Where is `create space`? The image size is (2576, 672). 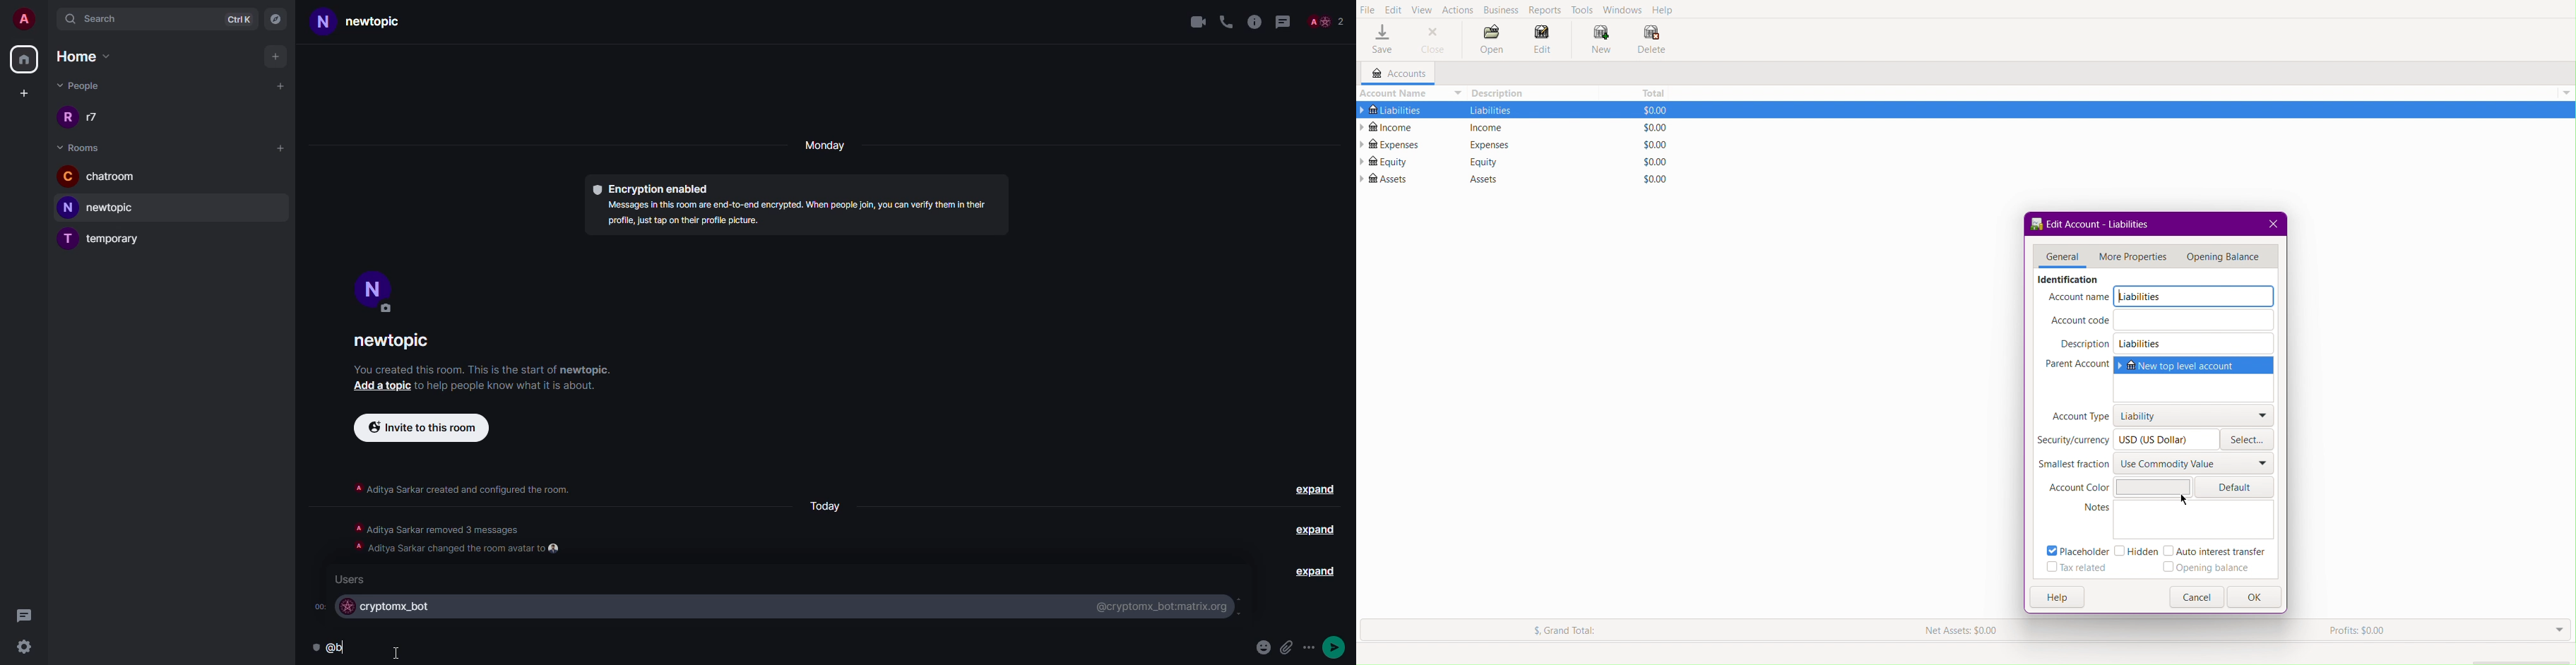 create space is located at coordinates (21, 93).